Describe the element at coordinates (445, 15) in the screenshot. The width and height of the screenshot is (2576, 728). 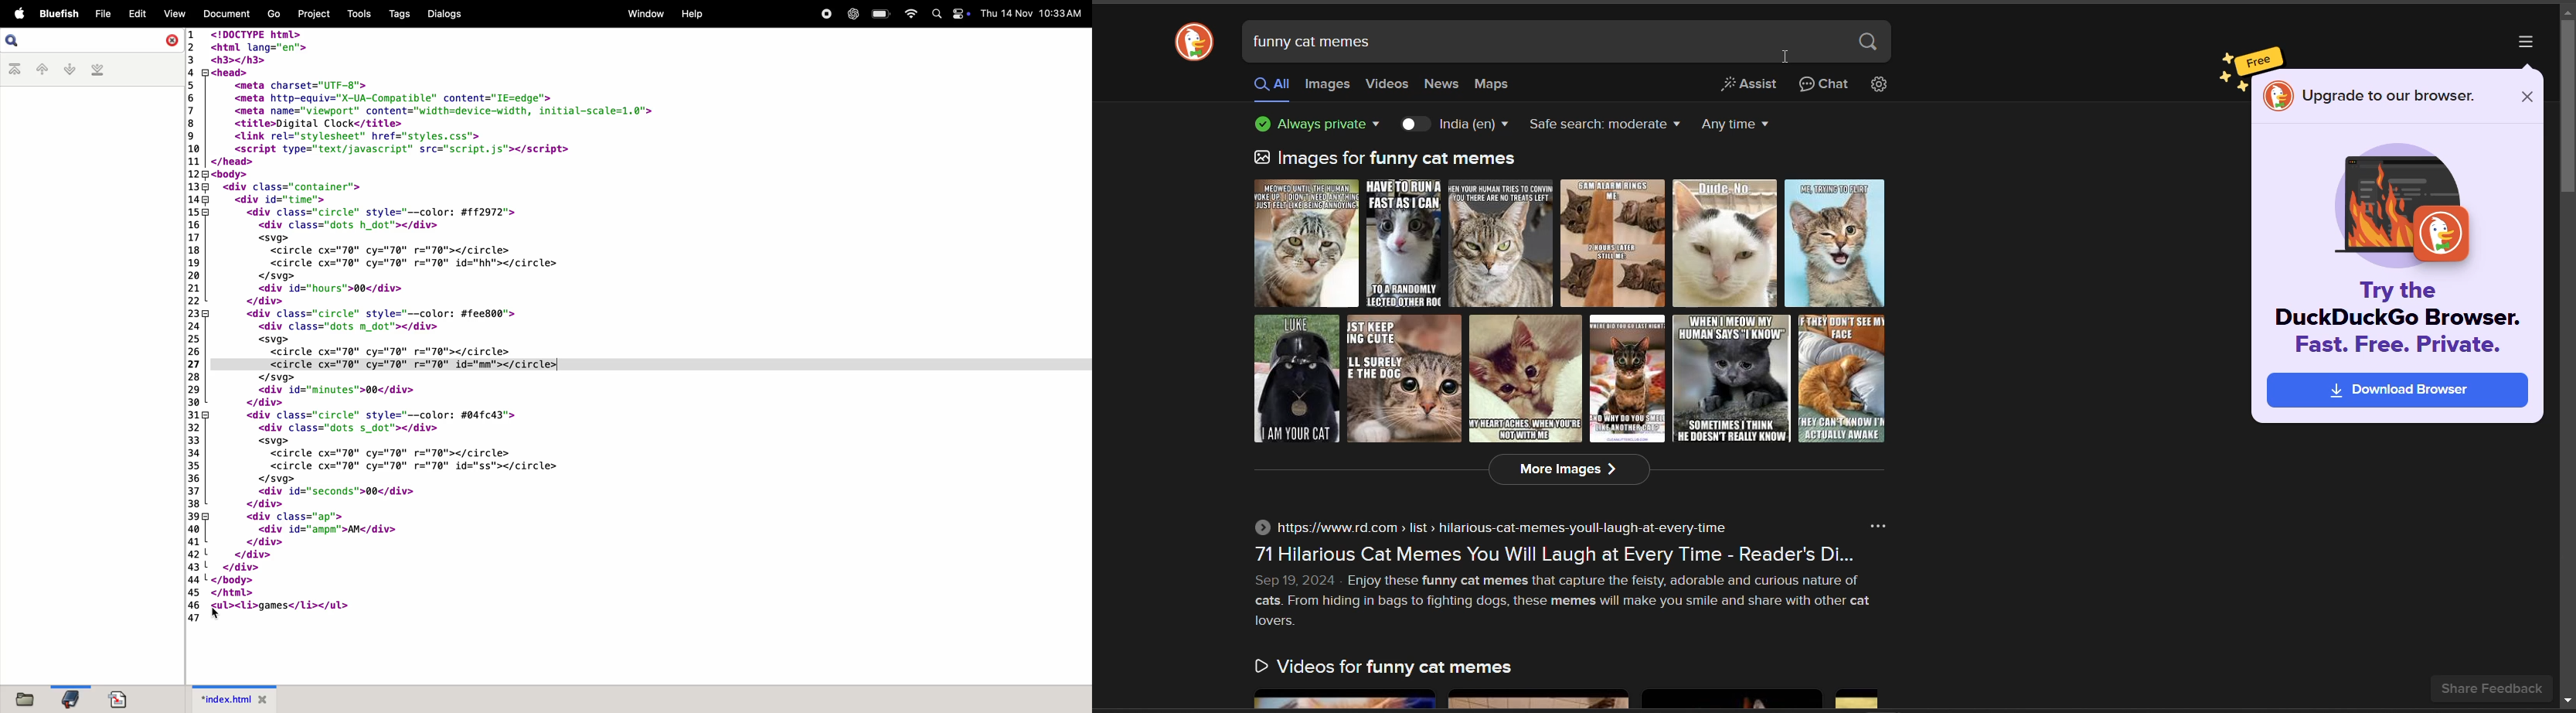
I see `dialogs` at that location.